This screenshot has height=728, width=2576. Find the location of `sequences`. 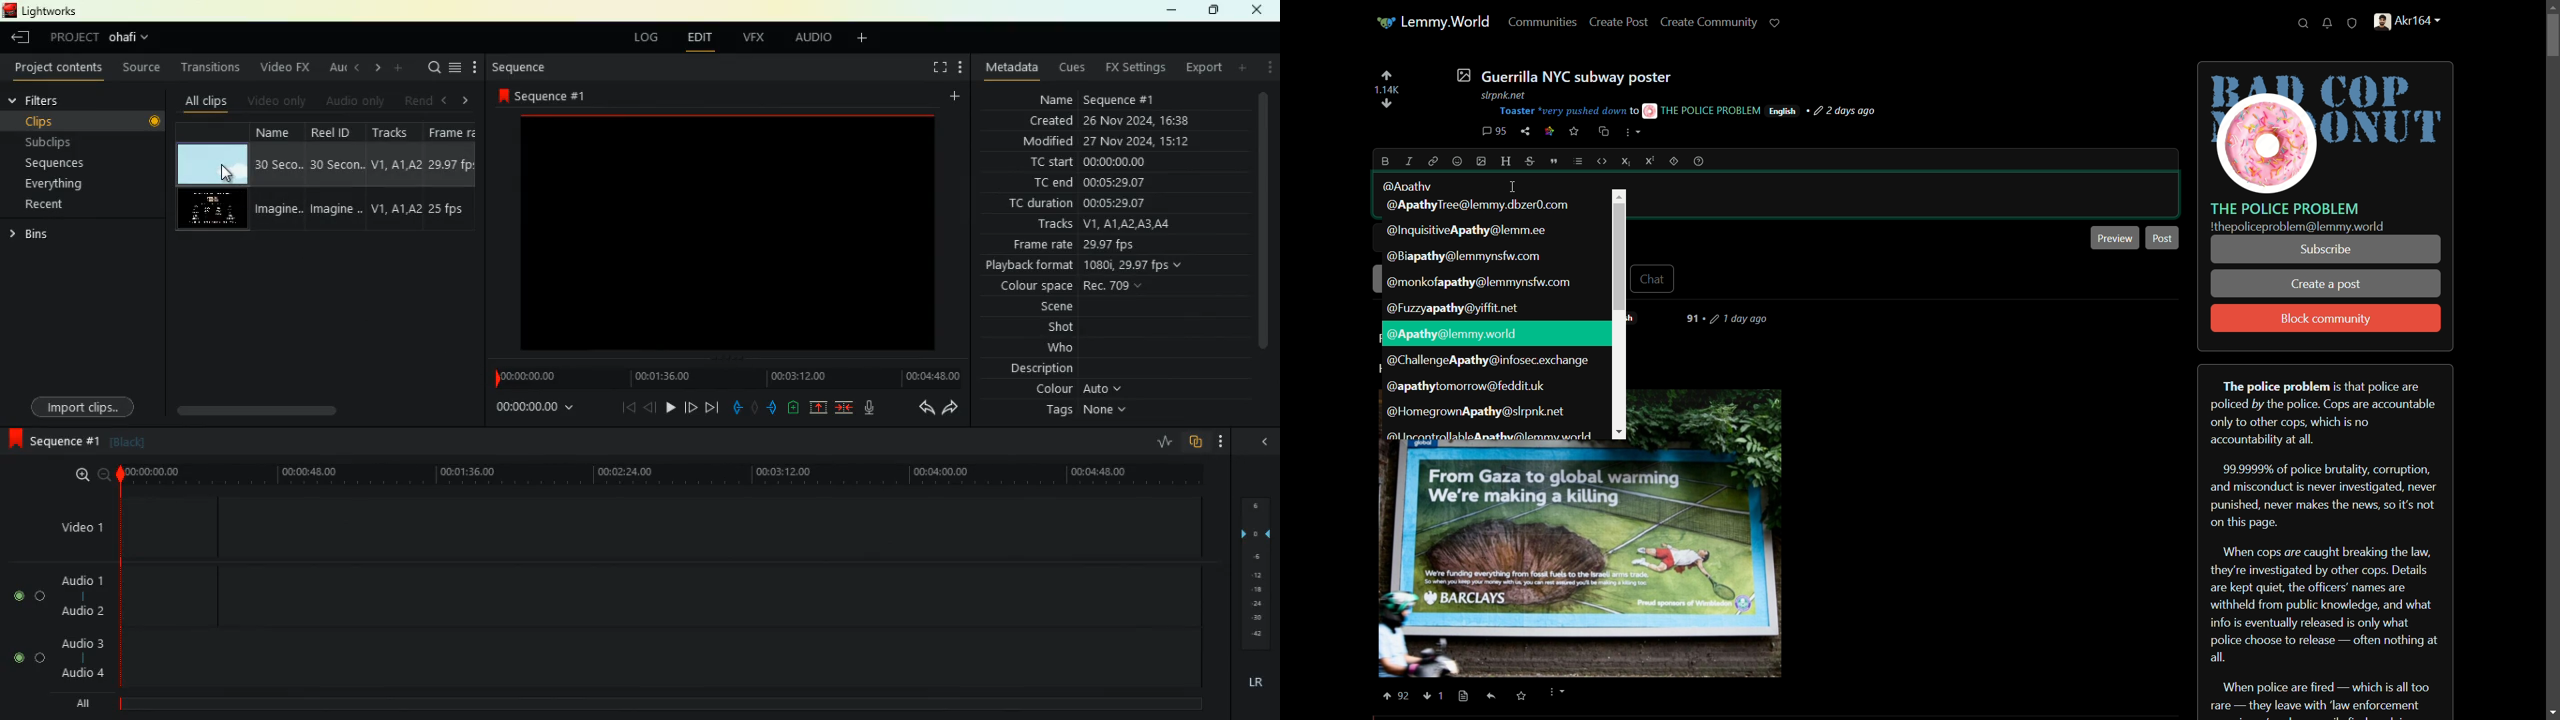

sequences is located at coordinates (59, 162).